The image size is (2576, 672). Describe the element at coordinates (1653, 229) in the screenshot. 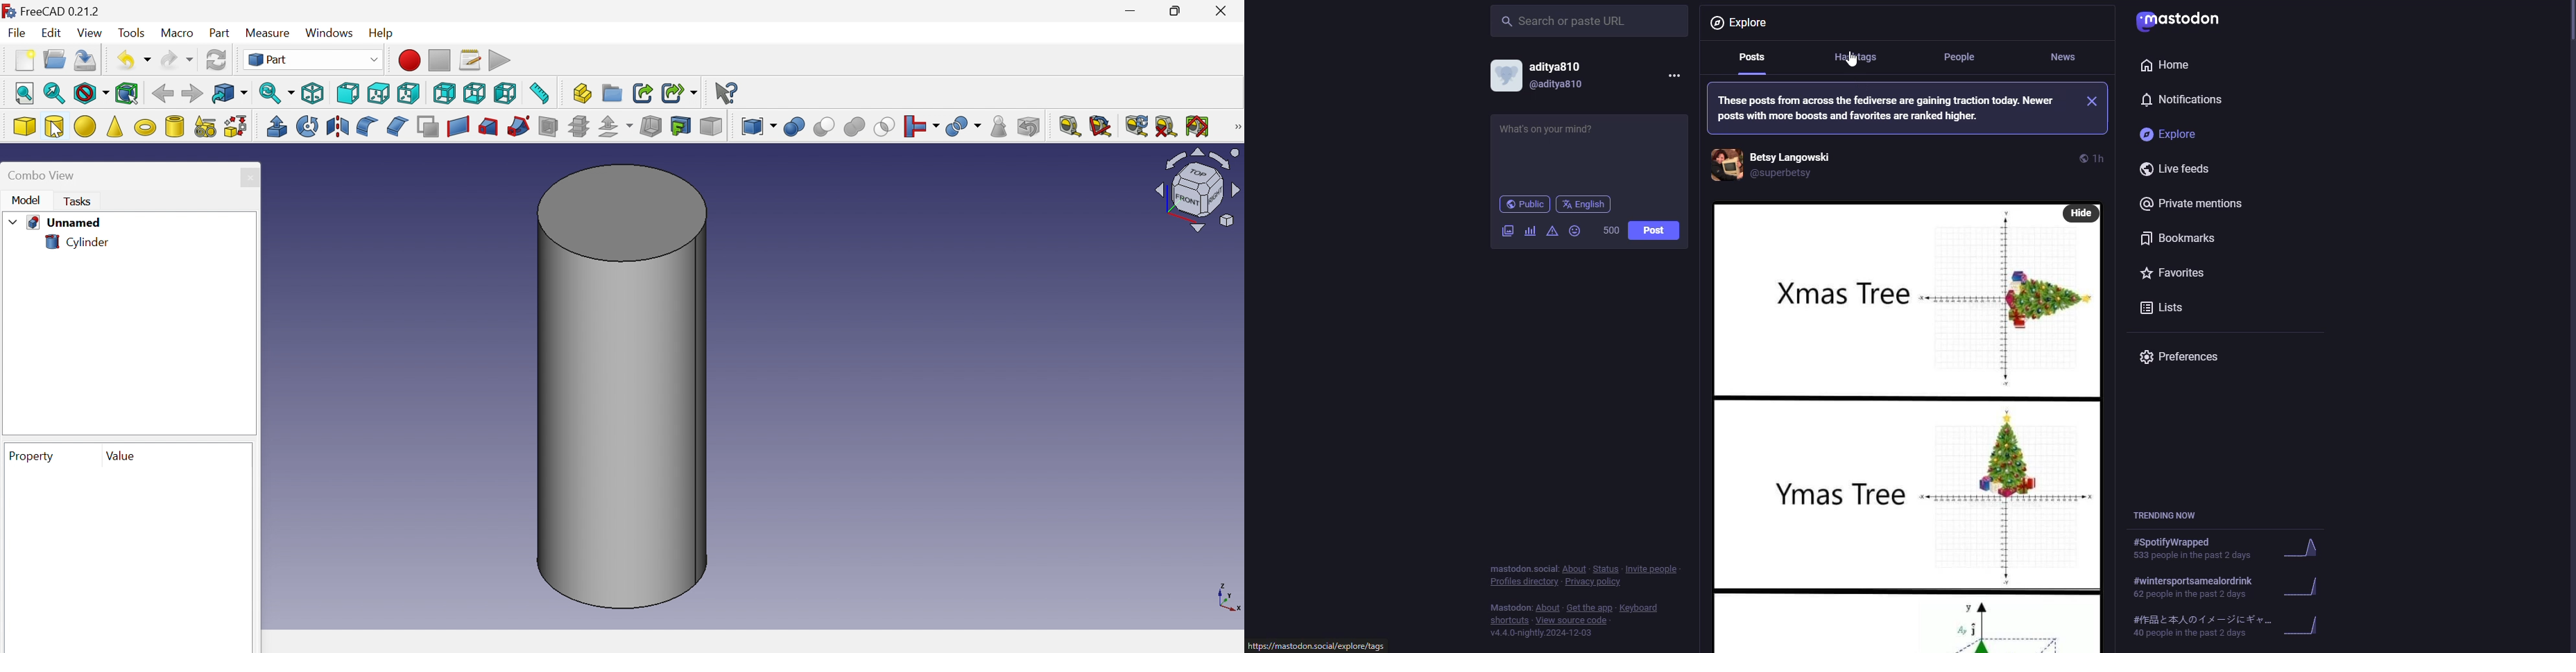

I see `post` at that location.